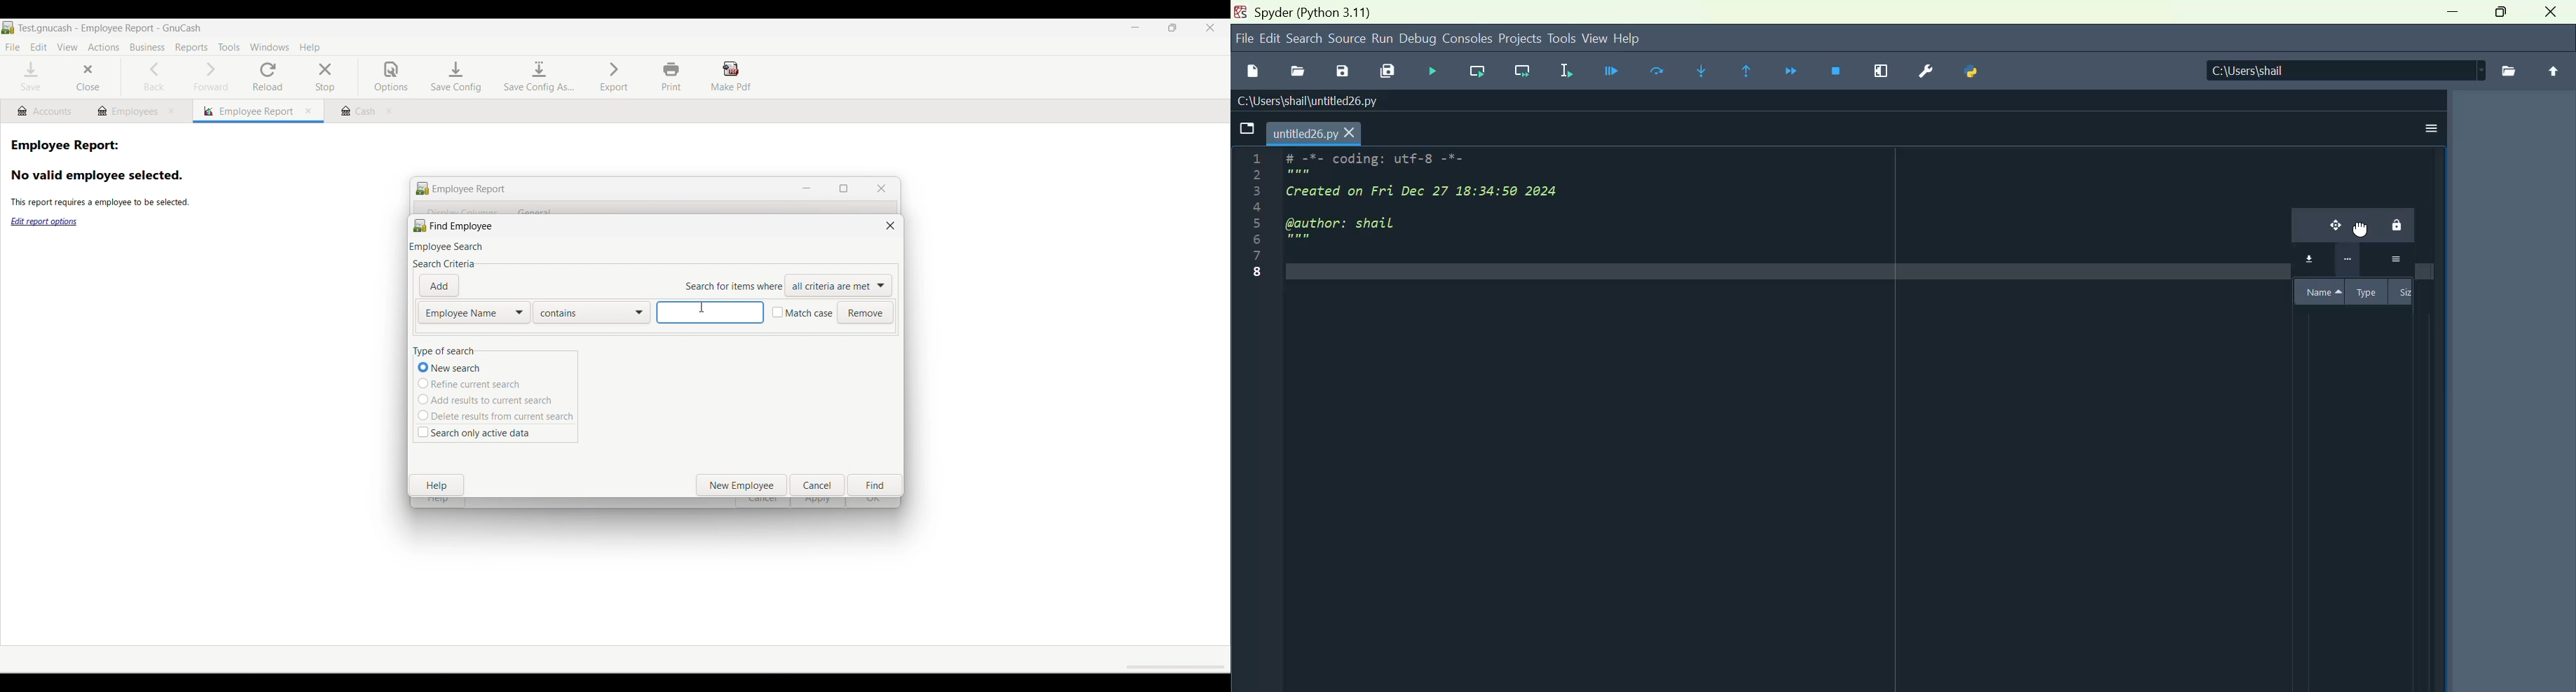  Describe the element at coordinates (2554, 71) in the screenshot. I see `upload` at that location.